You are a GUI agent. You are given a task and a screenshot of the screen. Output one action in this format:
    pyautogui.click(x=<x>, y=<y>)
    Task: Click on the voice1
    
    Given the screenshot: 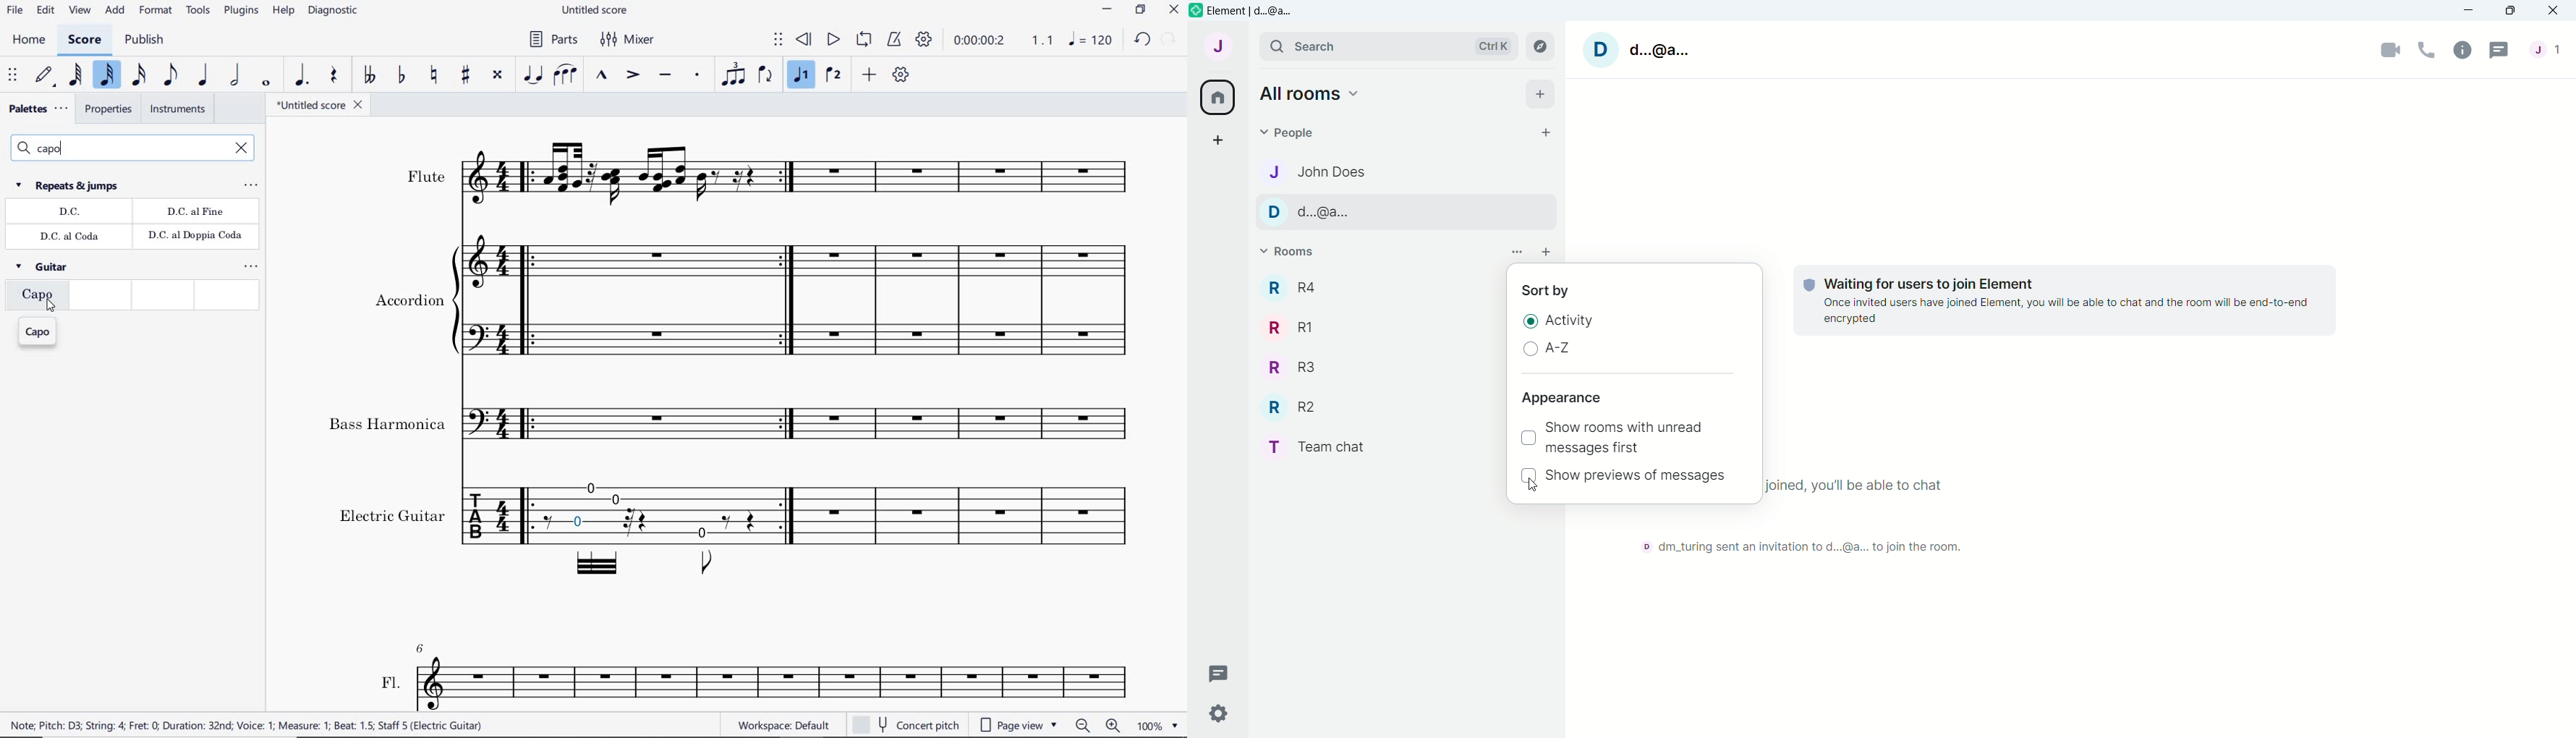 What is the action you would take?
    pyautogui.click(x=801, y=74)
    